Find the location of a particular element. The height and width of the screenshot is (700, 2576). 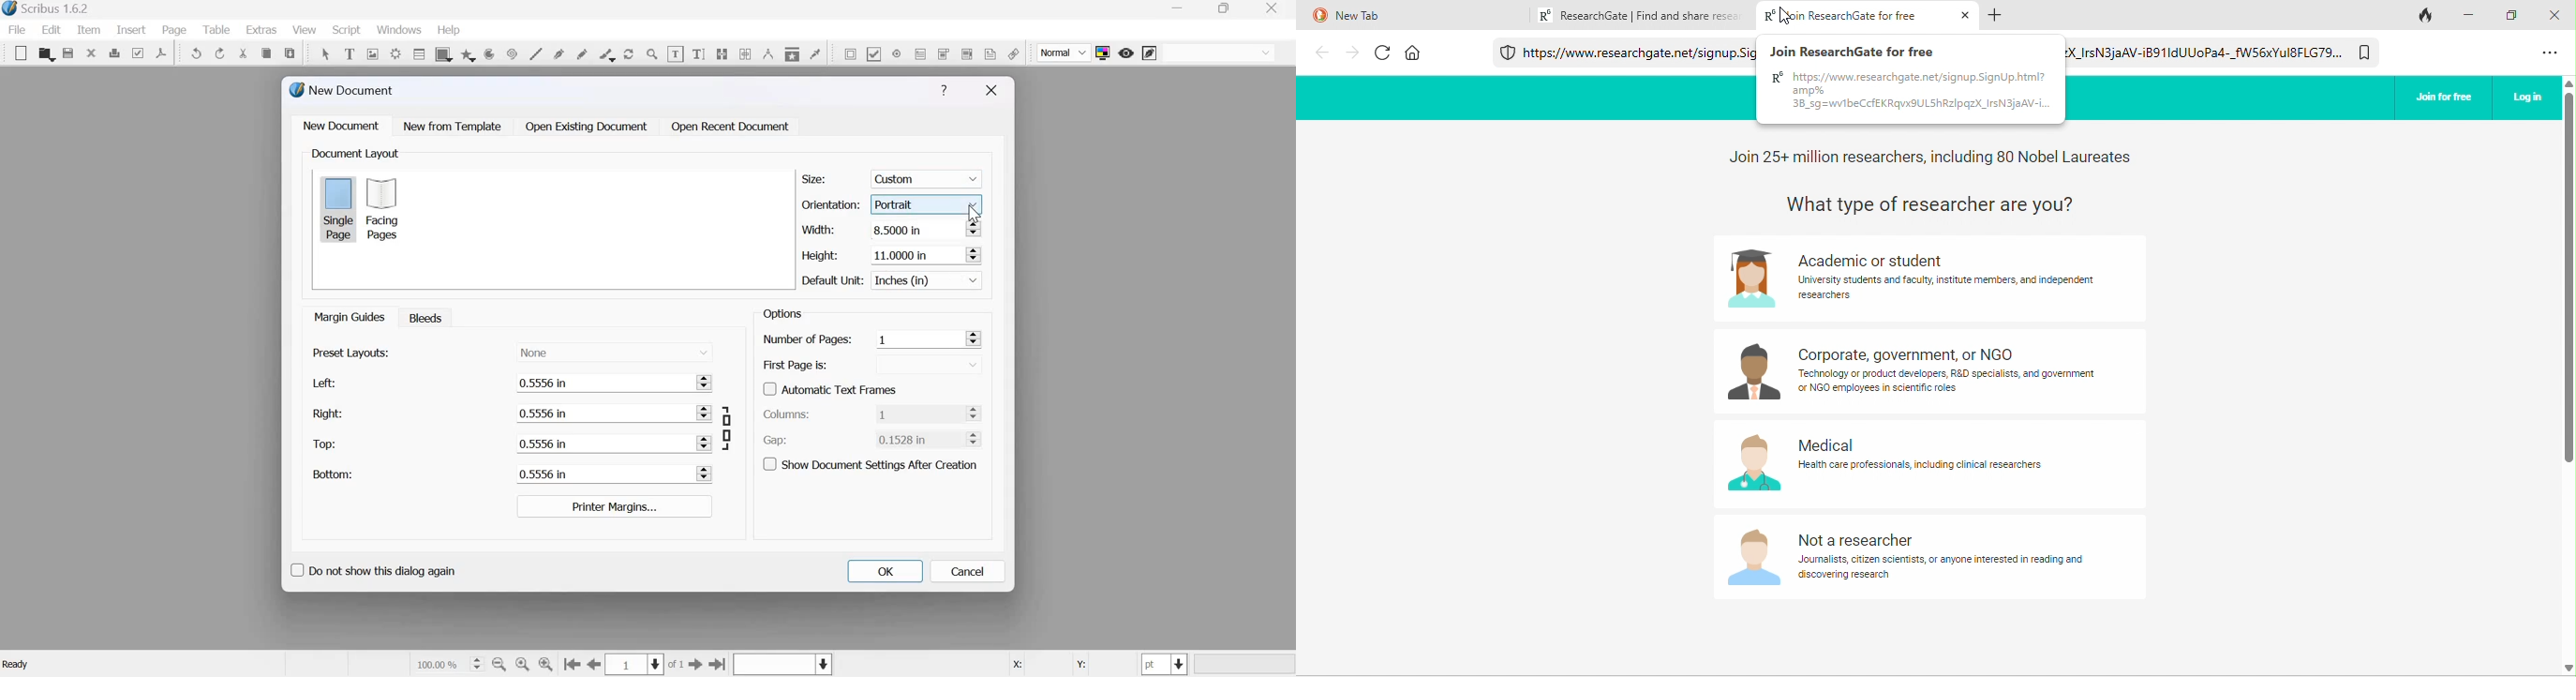

Printer margins is located at coordinates (613, 506).